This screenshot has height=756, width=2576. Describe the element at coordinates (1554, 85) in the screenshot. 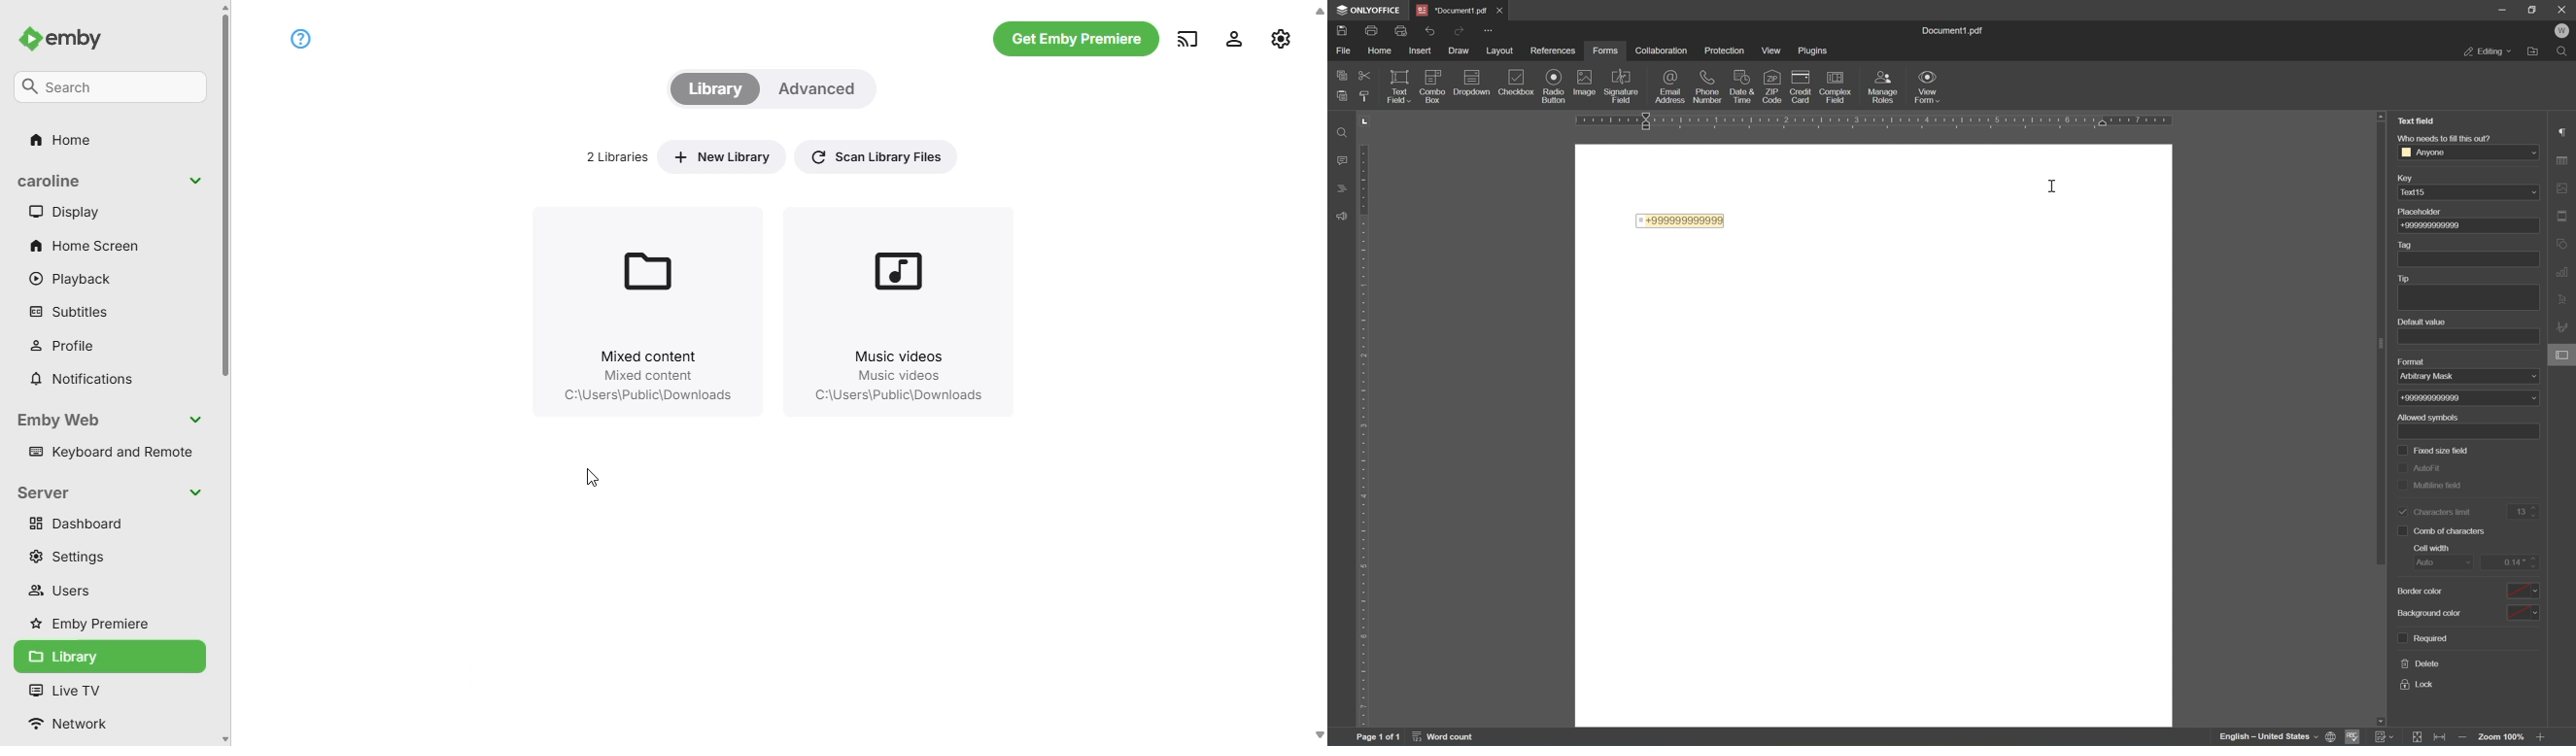

I see `radio button` at that location.